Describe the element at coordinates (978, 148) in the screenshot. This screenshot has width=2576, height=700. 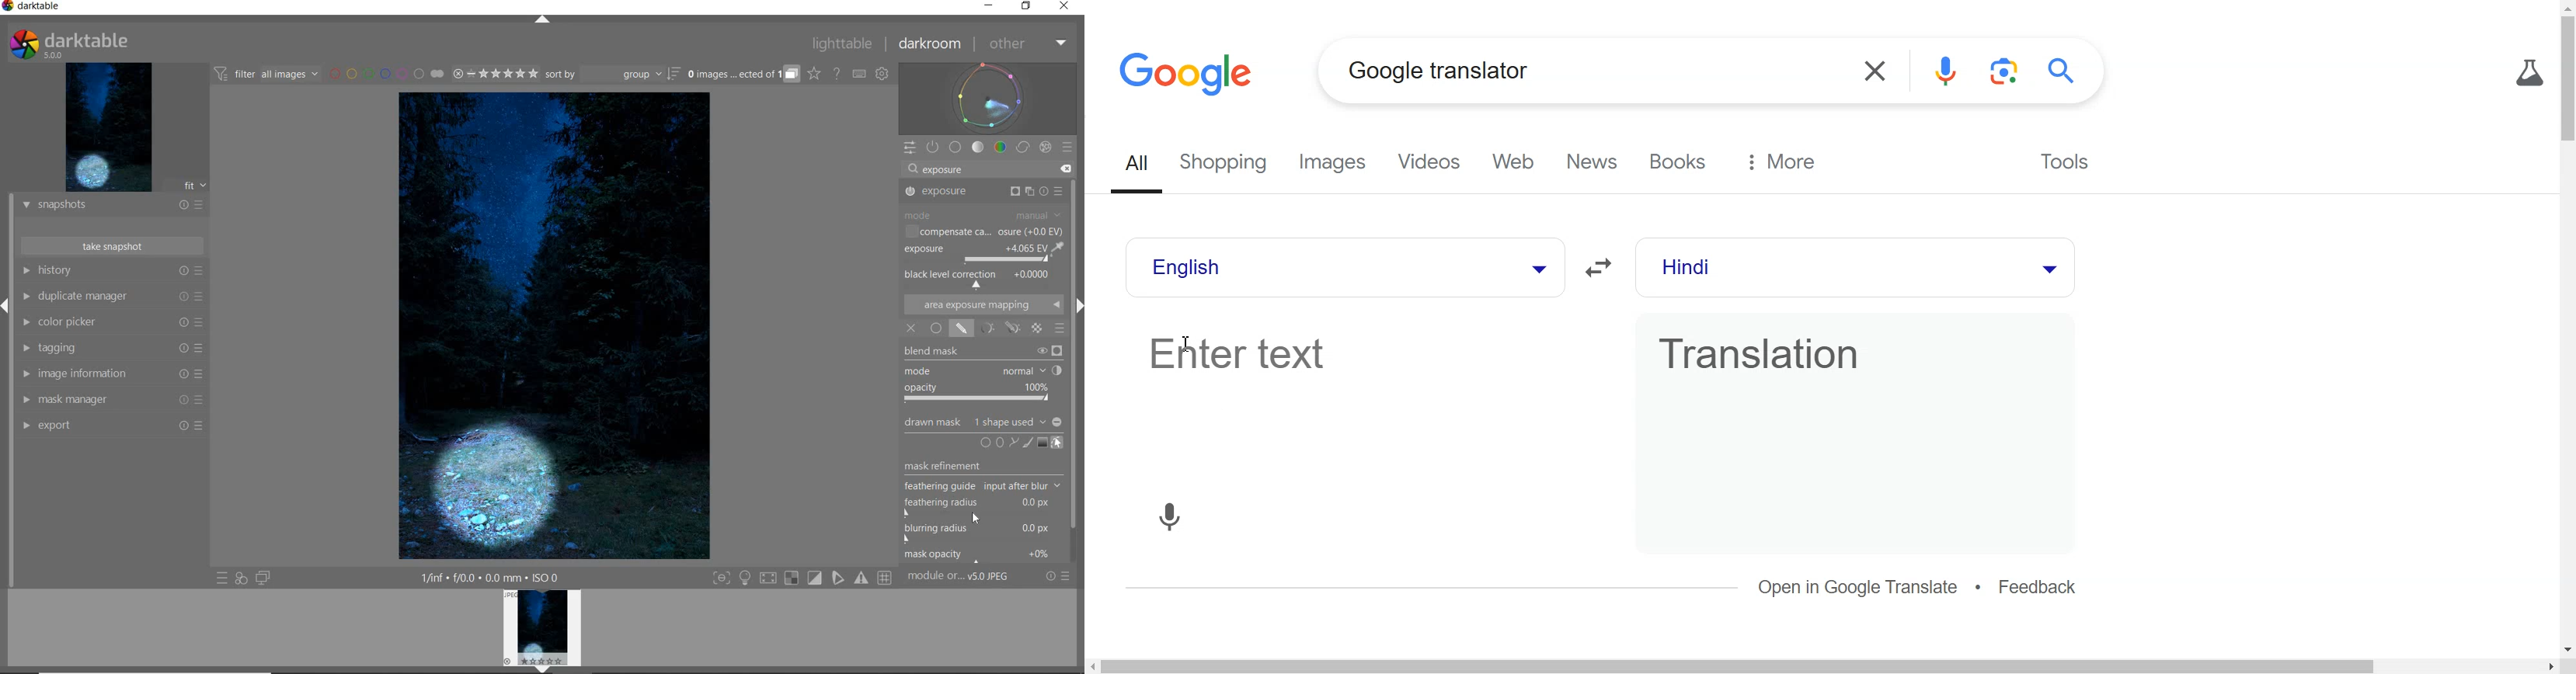
I see `TONE` at that location.